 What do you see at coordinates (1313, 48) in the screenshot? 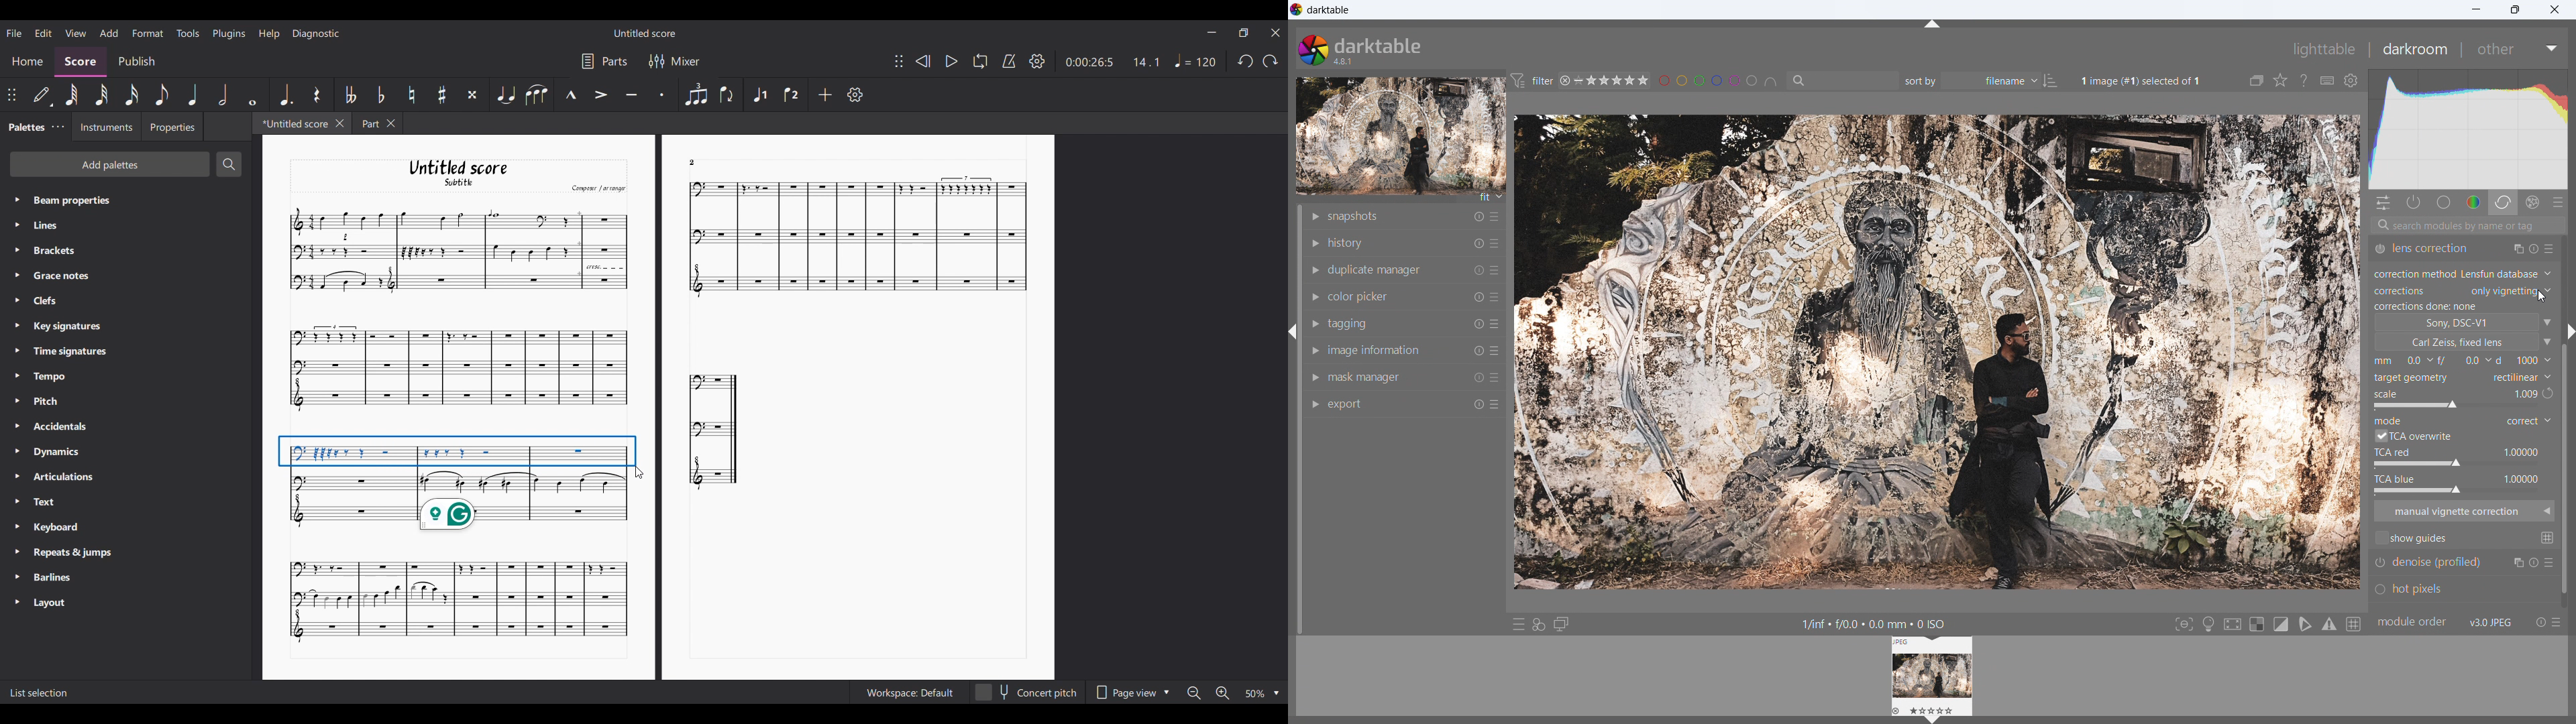
I see `logo` at bounding box center [1313, 48].